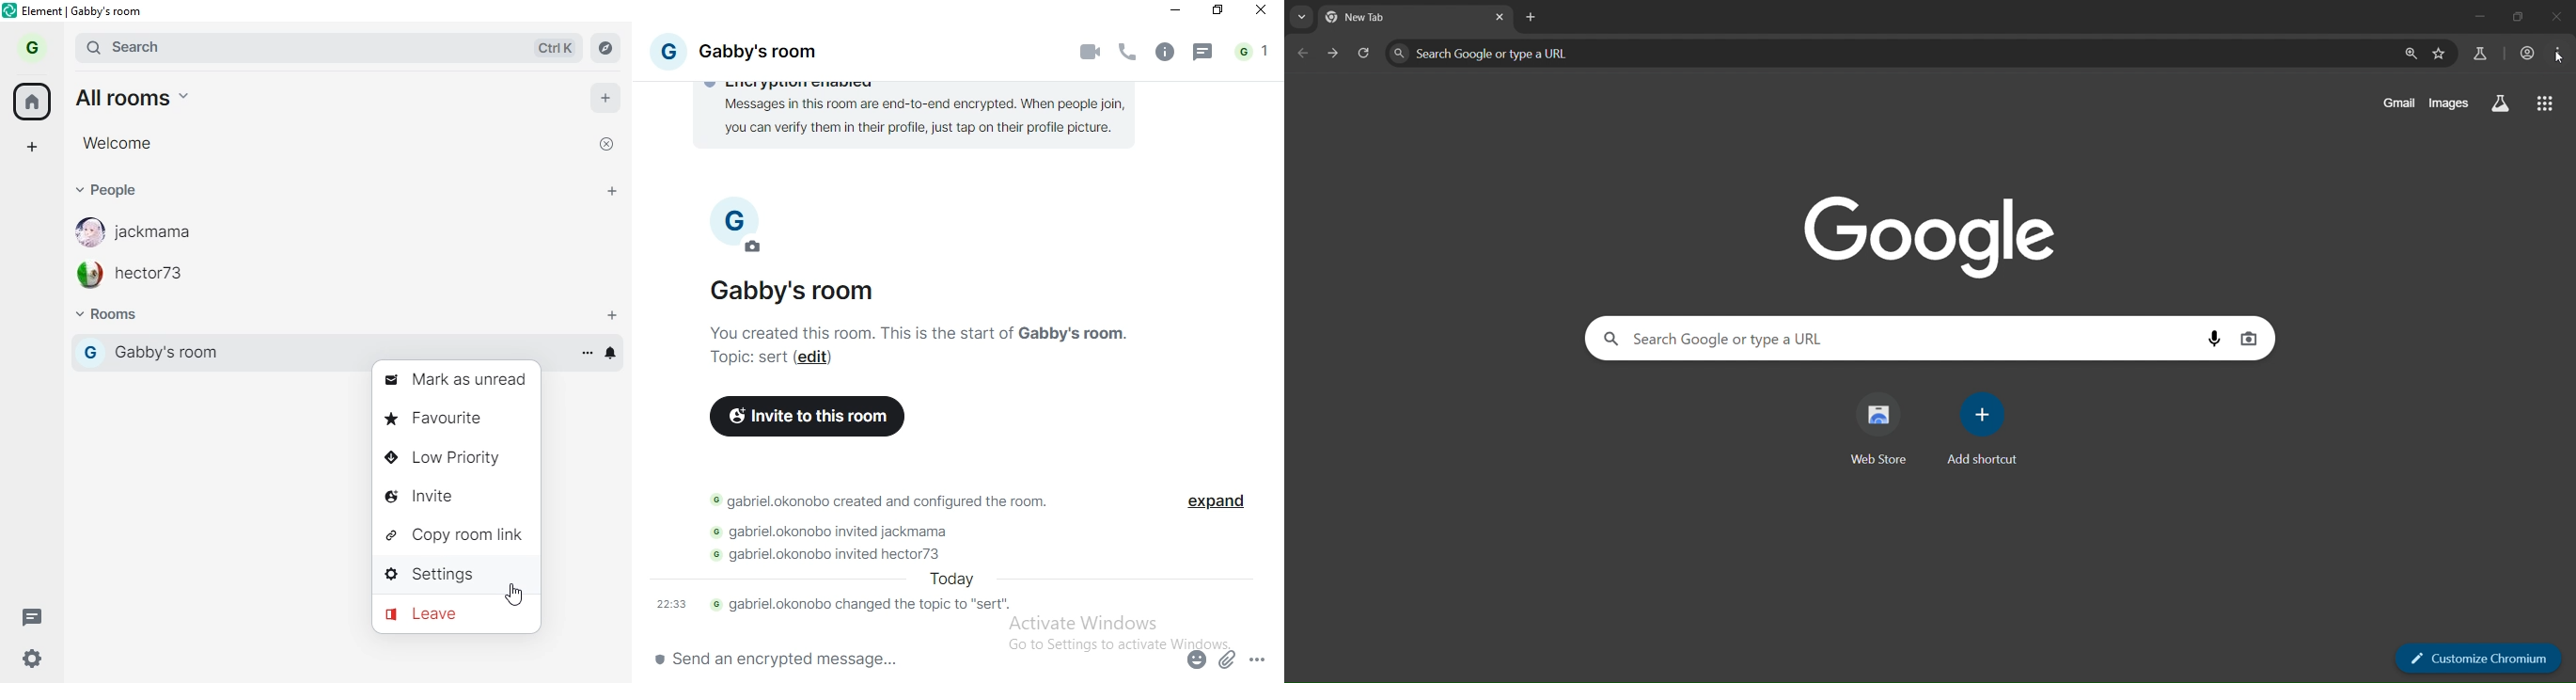 The image size is (2576, 700). I want to click on gabby's room, so click(778, 53).